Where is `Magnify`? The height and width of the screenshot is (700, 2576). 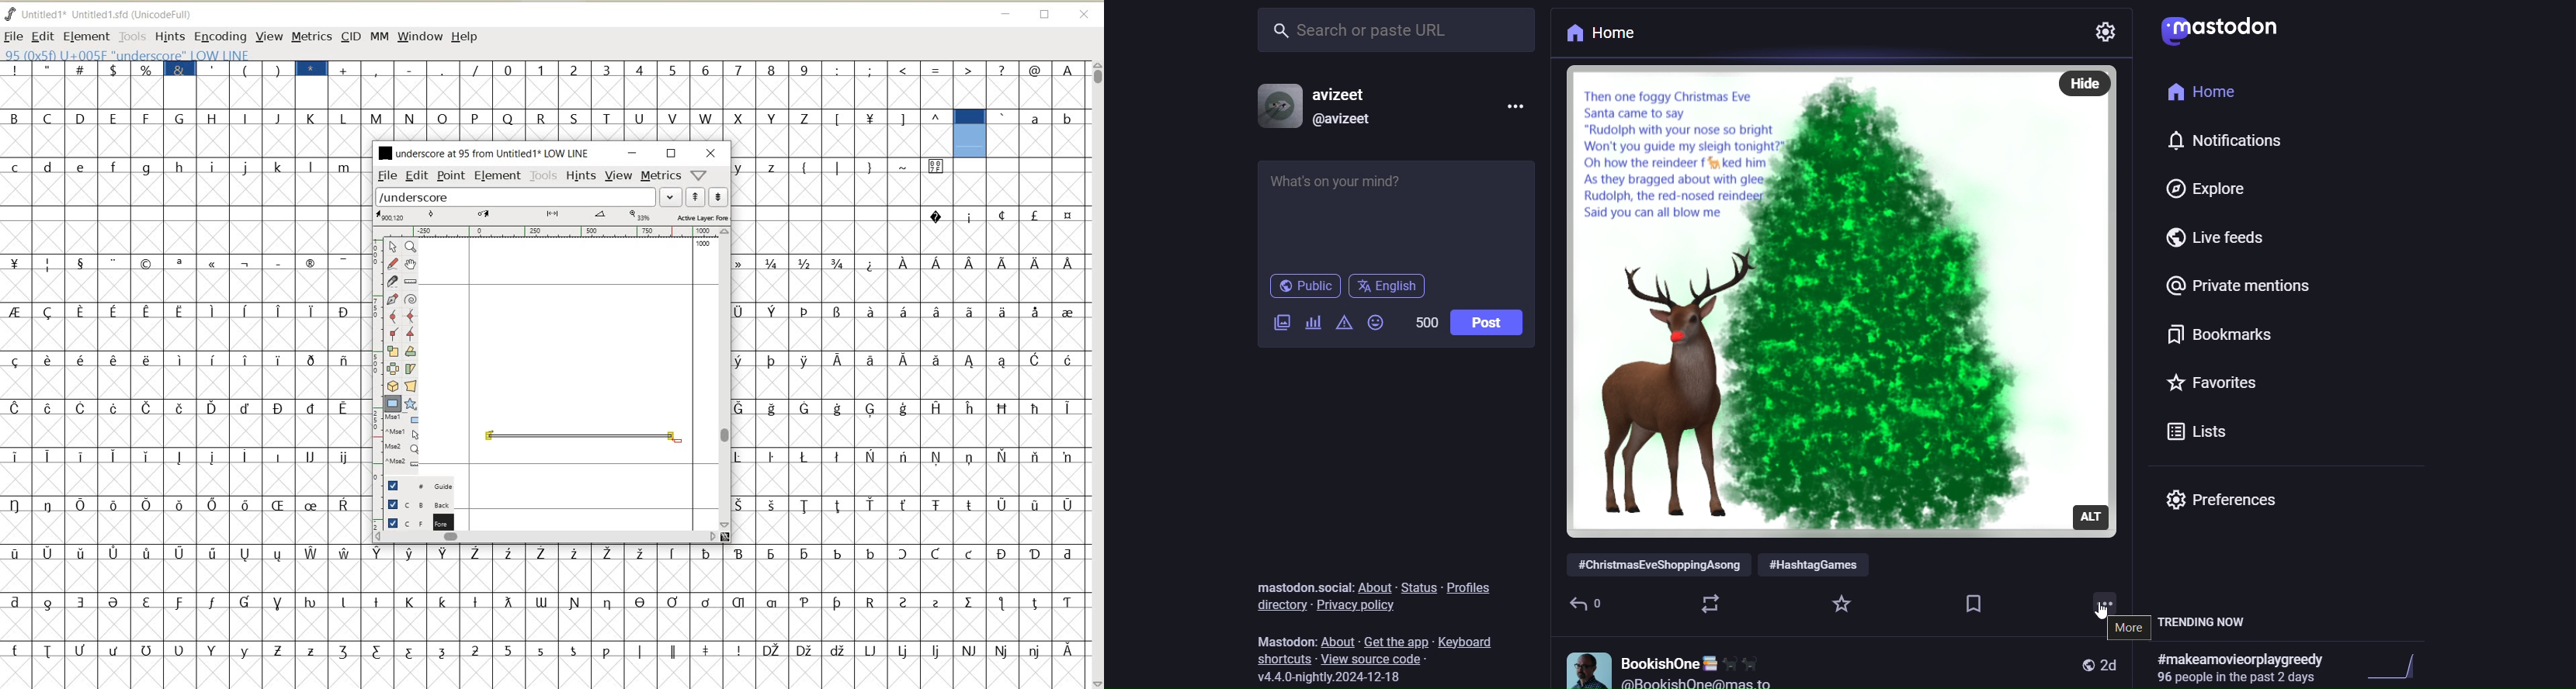
Magnify is located at coordinates (410, 246).